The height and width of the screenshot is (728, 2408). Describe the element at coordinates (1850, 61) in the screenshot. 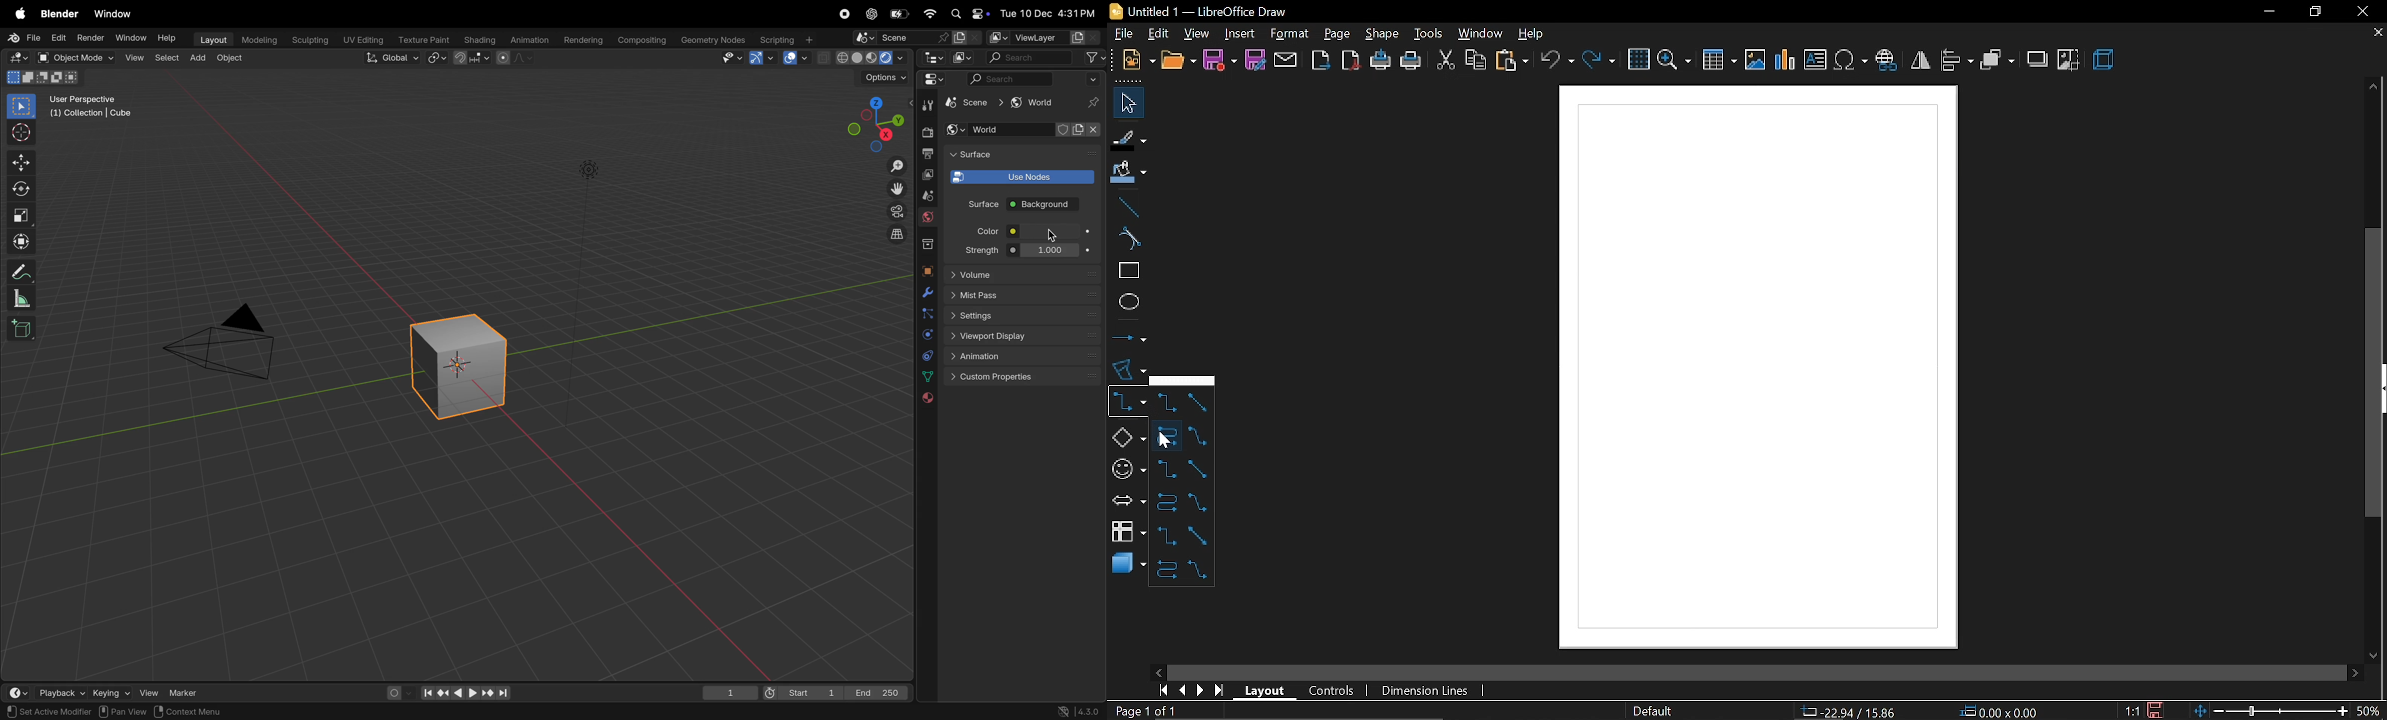

I see `Insert symbol` at that location.